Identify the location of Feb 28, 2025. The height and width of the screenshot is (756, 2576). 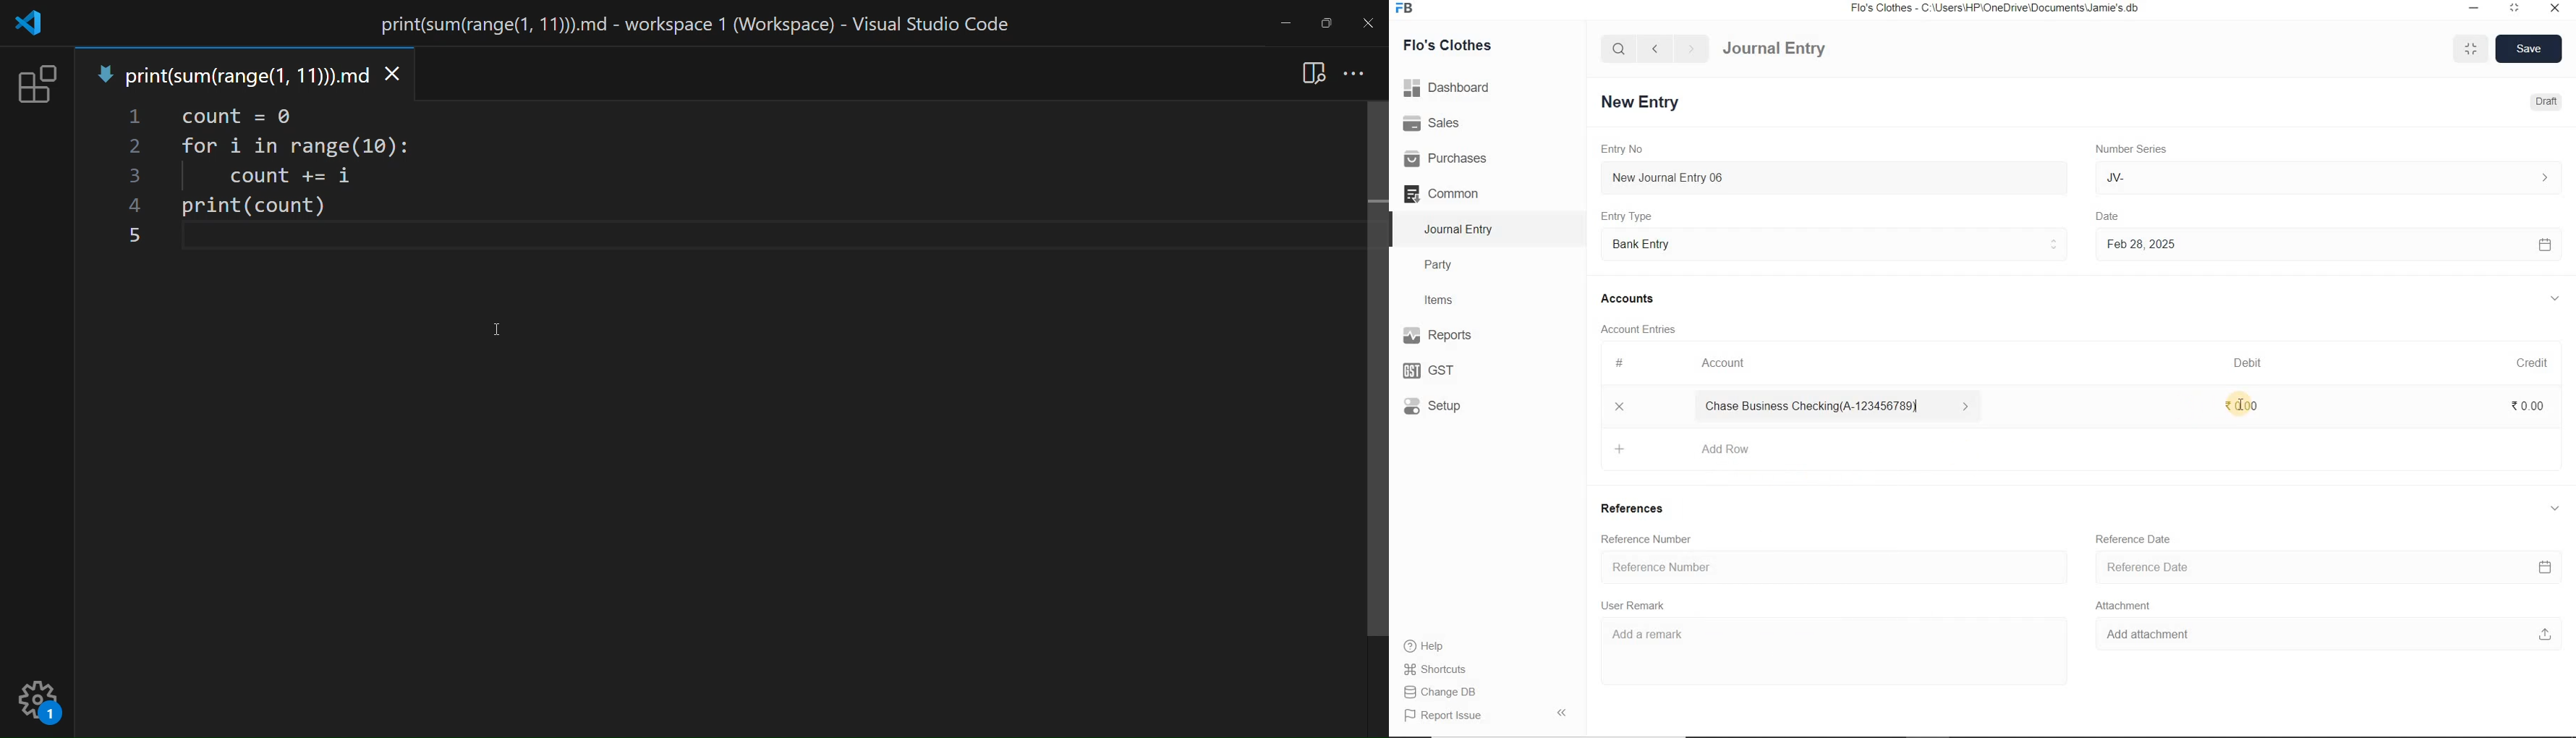
(2328, 244).